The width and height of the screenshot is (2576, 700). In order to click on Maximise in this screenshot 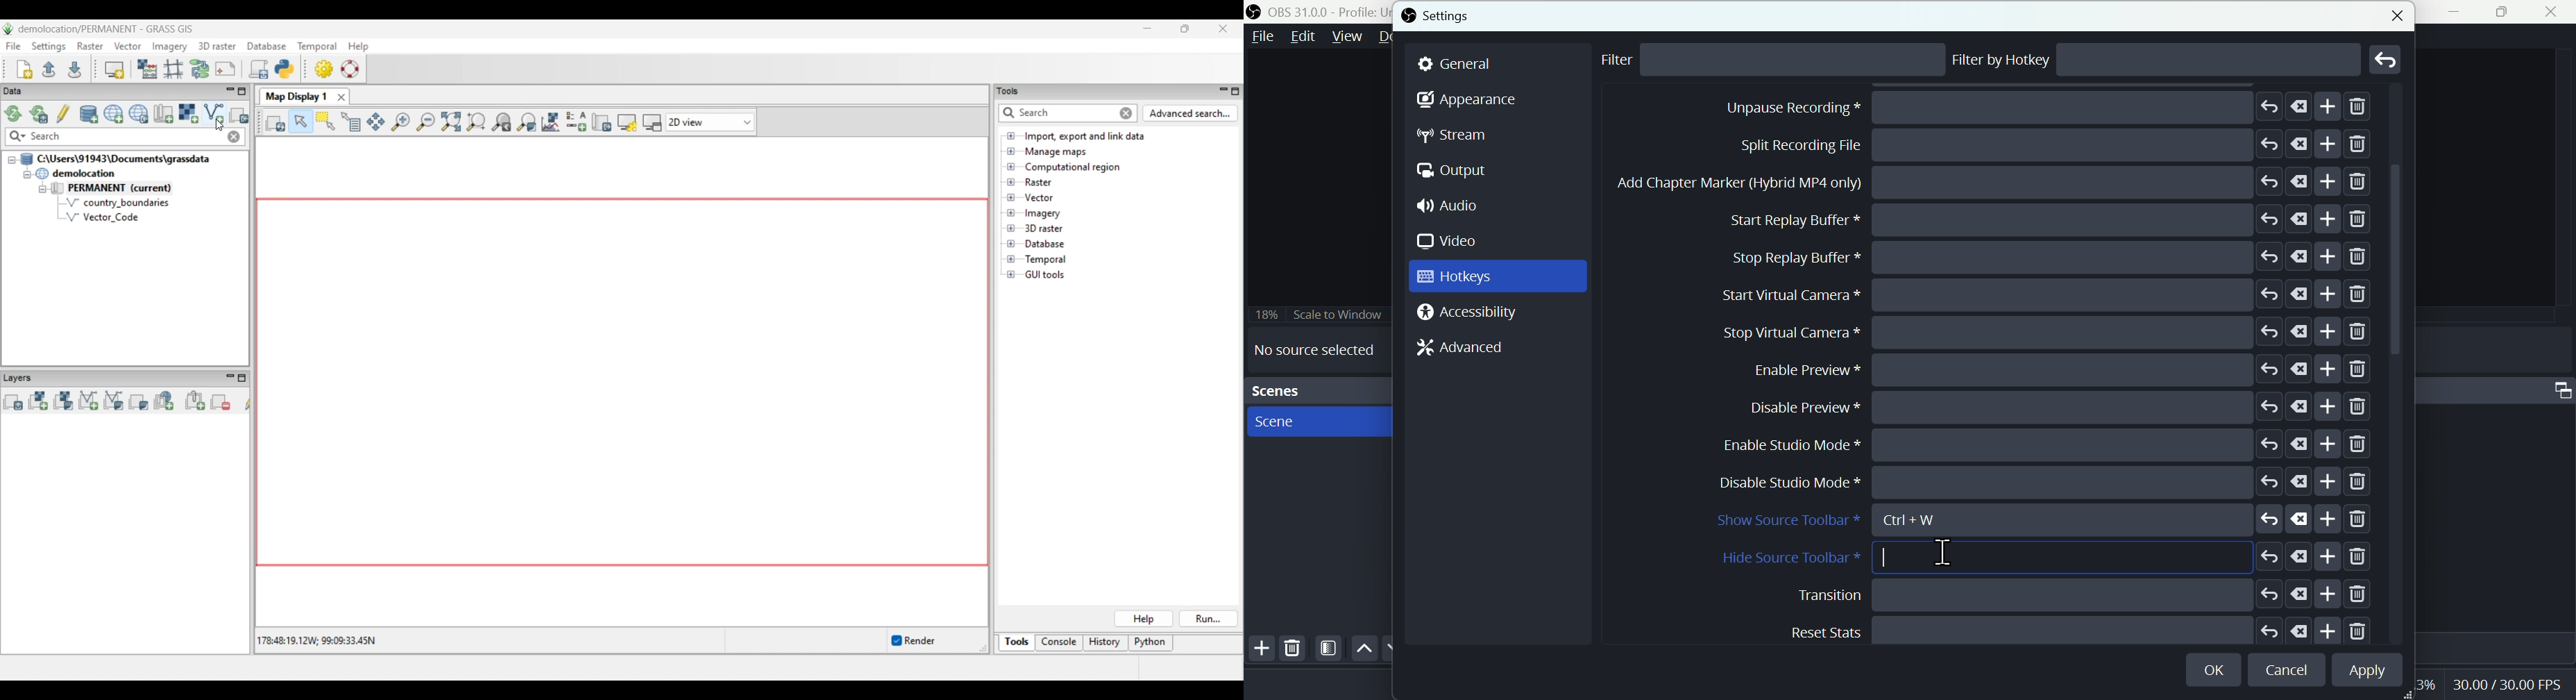, I will do `click(2507, 12)`.